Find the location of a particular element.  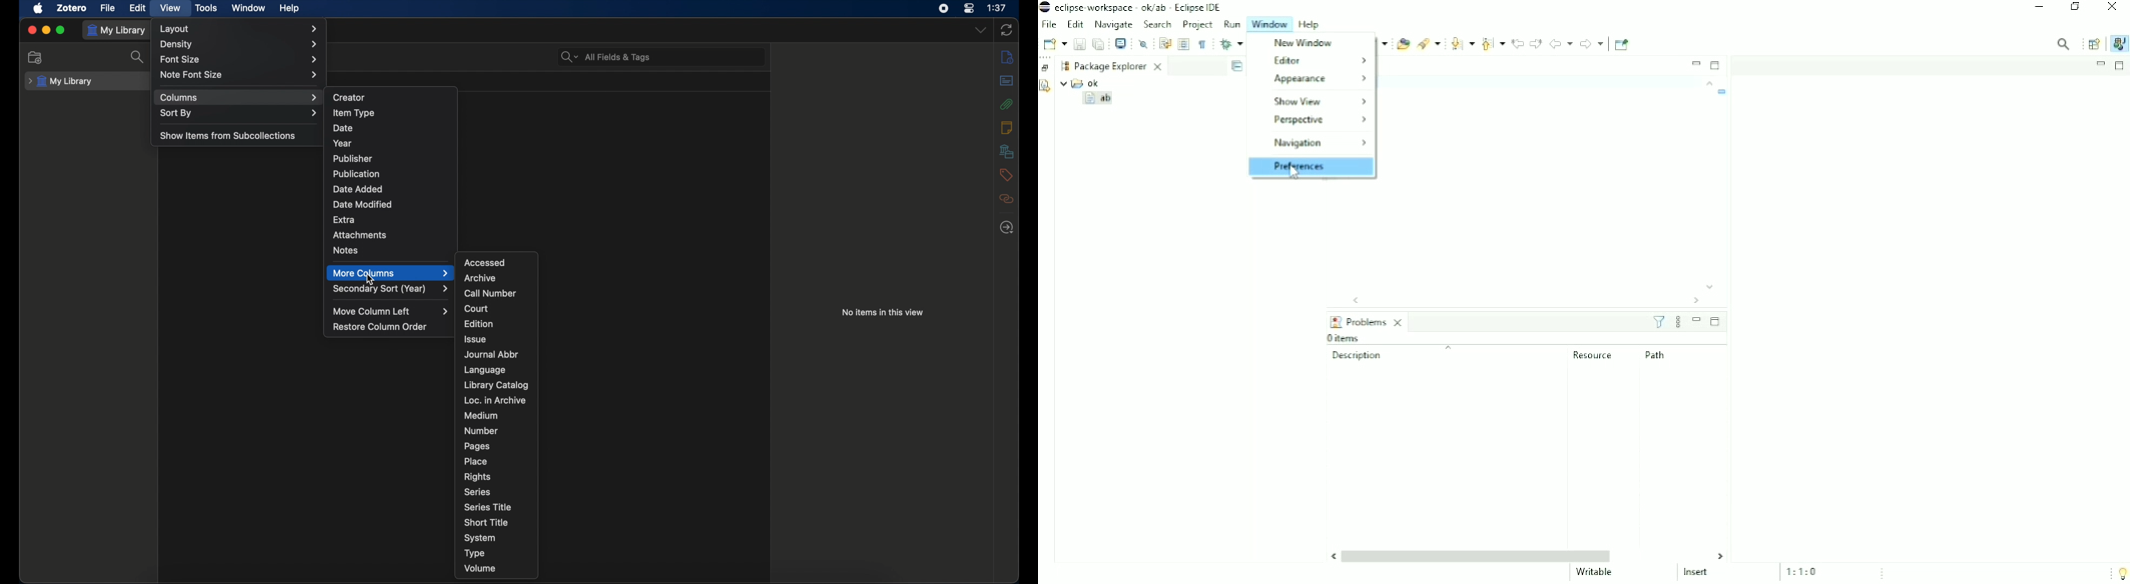

maximize is located at coordinates (62, 30).